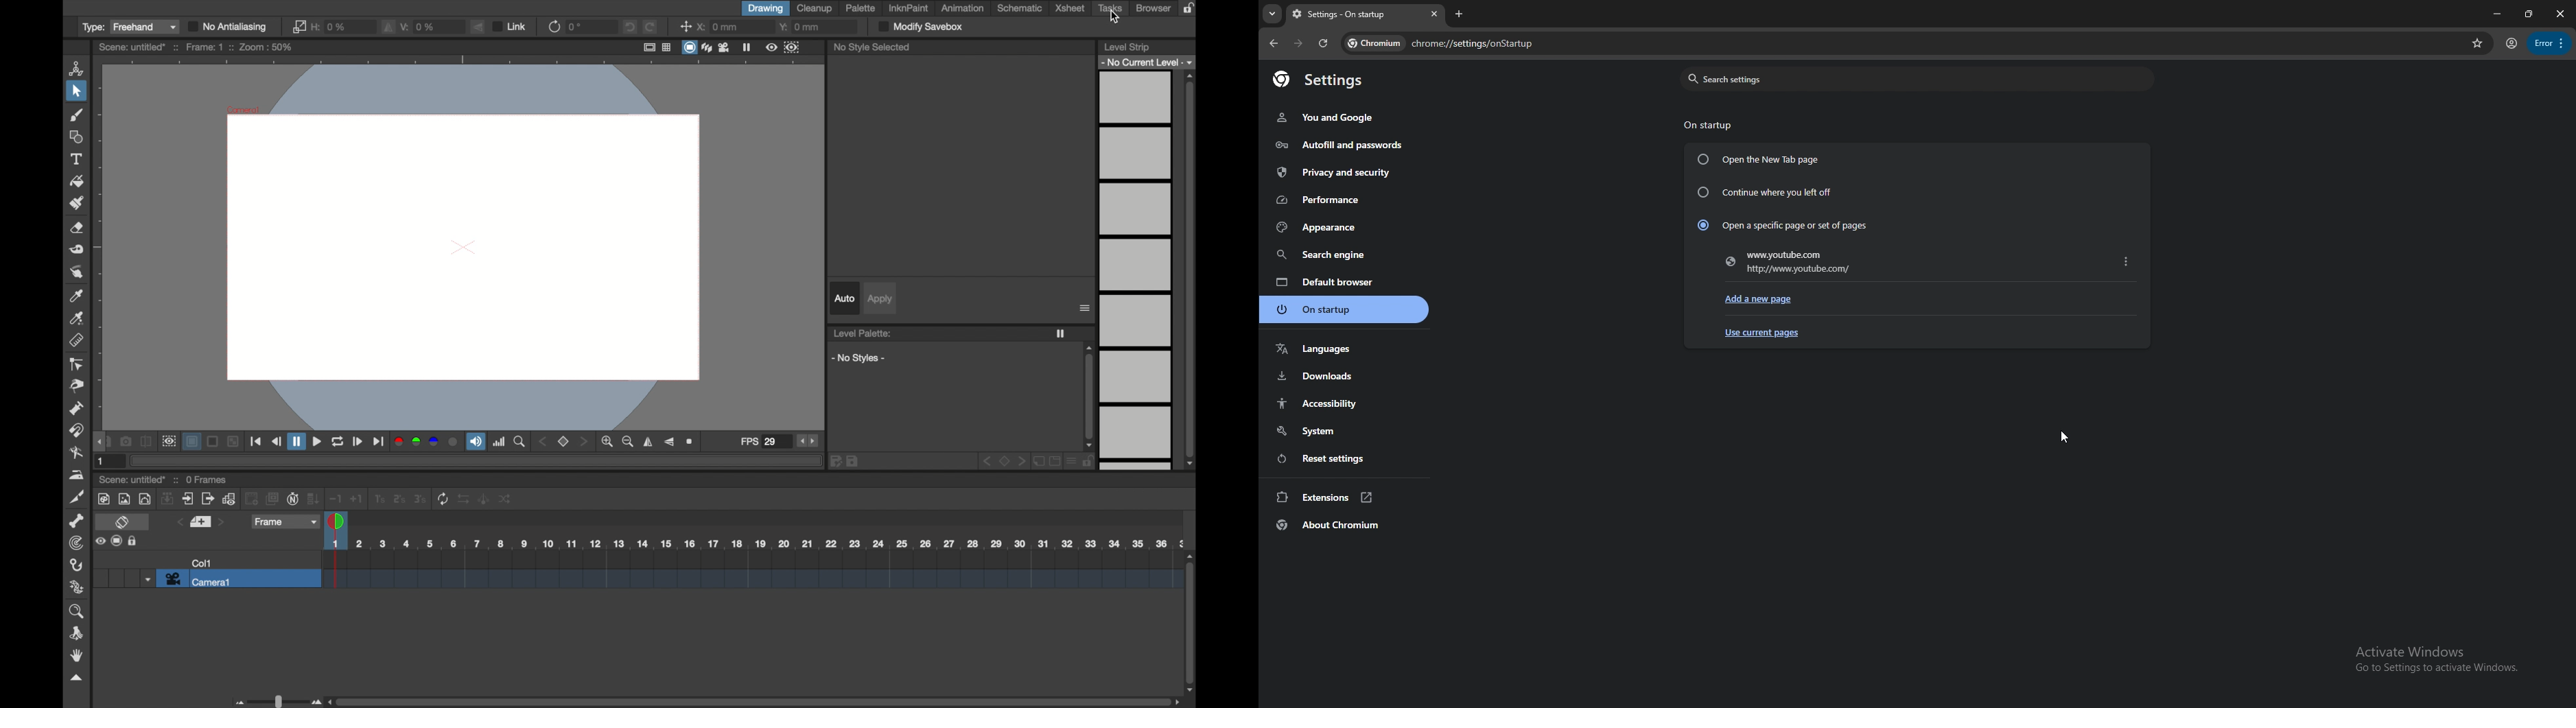  What do you see at coordinates (78, 159) in the screenshot?
I see `type tool` at bounding box center [78, 159].